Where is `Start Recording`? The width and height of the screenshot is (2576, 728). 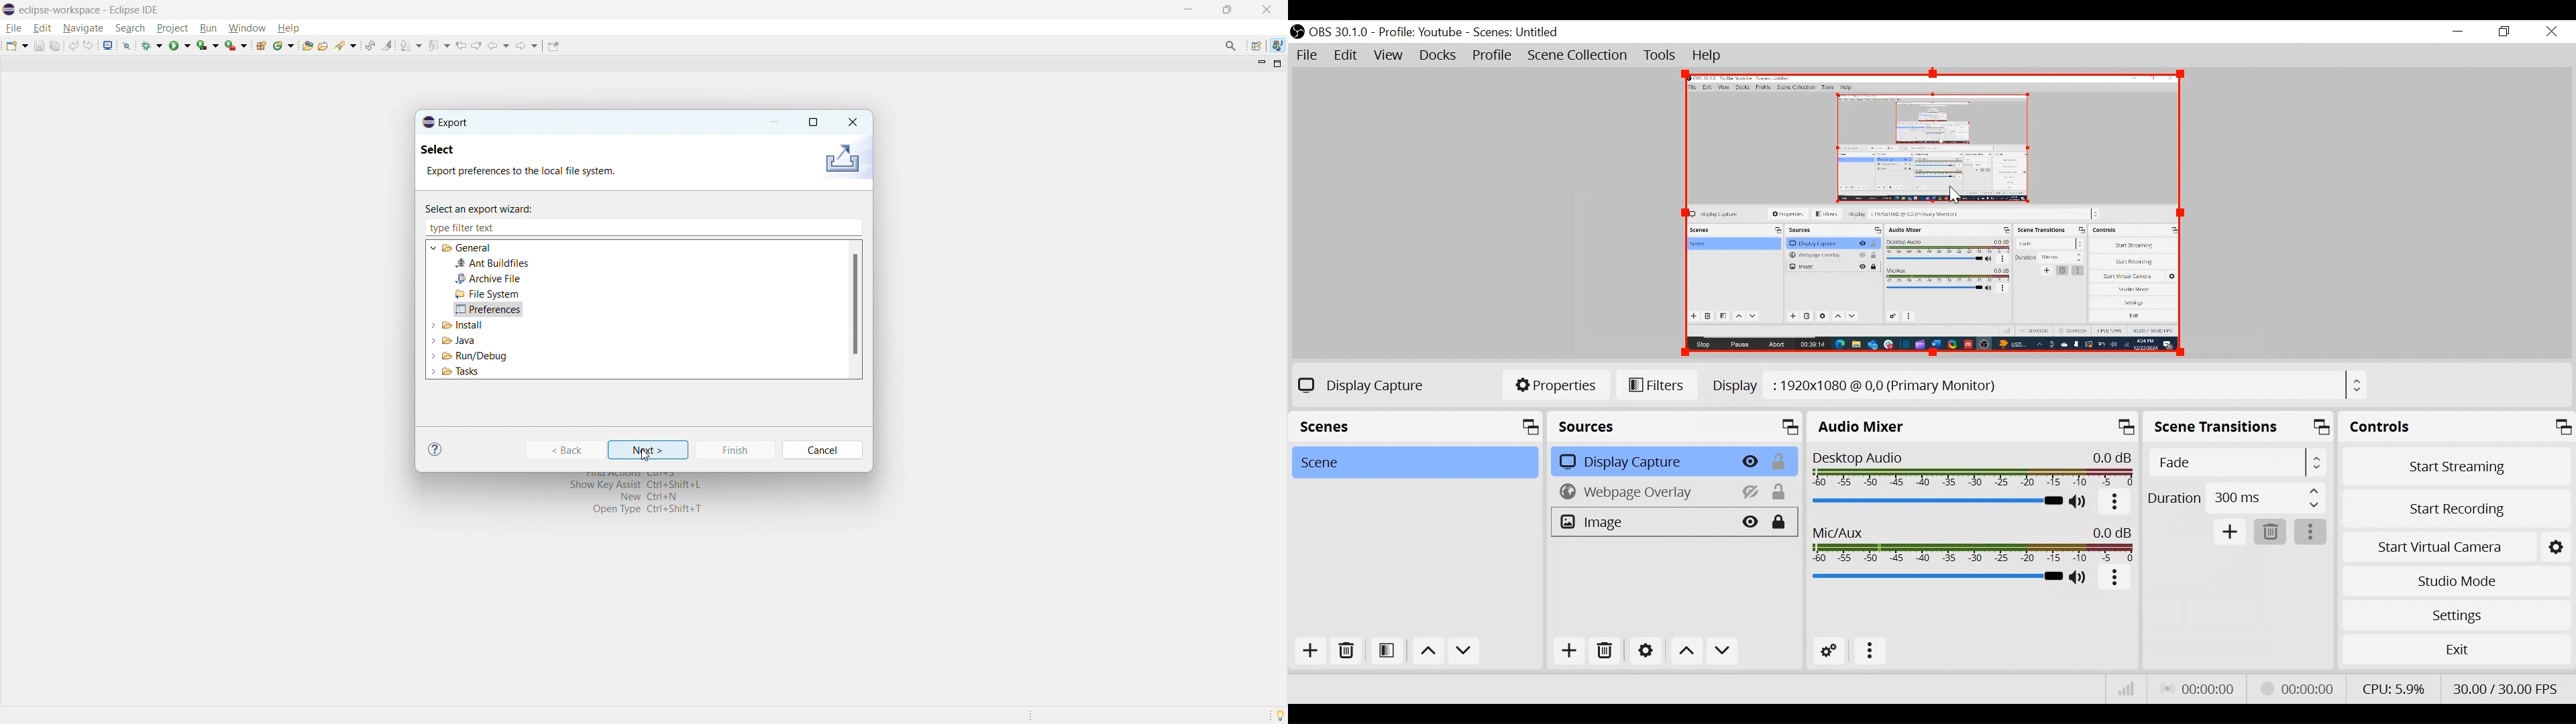
Start Recording is located at coordinates (2457, 511).